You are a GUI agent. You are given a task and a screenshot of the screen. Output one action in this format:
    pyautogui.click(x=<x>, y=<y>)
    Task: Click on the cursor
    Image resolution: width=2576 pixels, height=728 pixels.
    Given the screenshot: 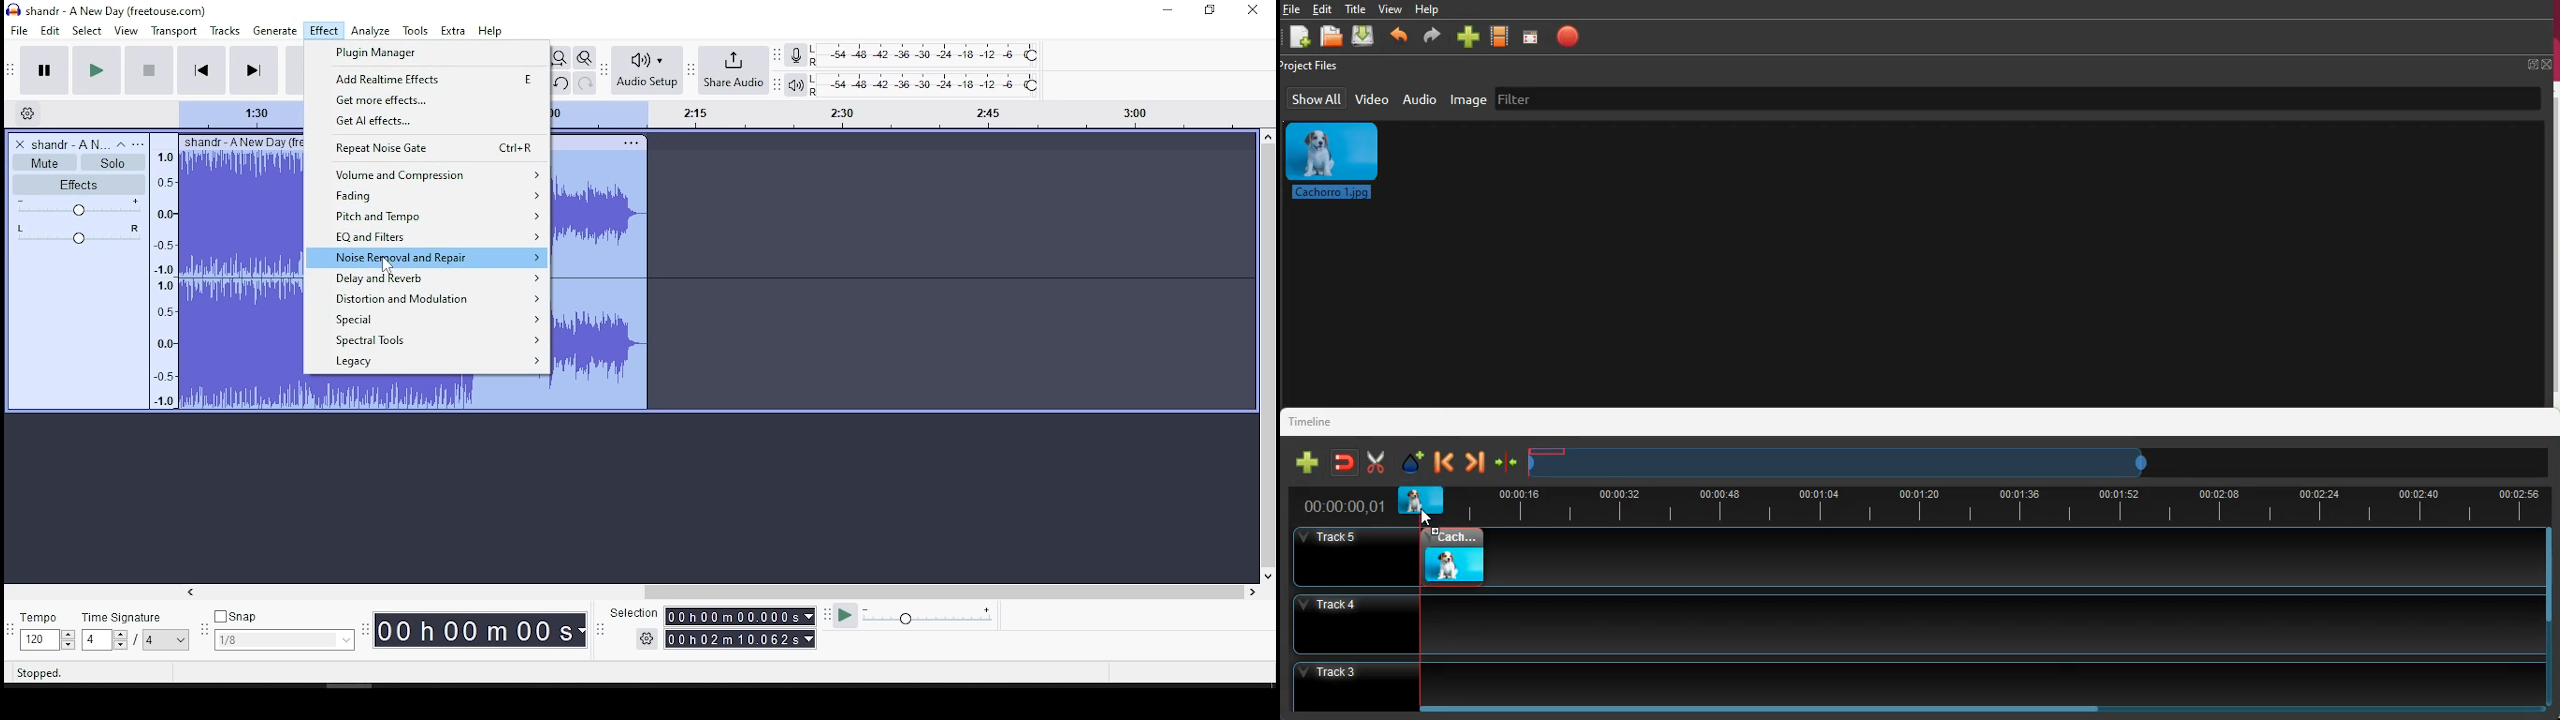 What is the action you would take?
    pyautogui.click(x=1430, y=517)
    